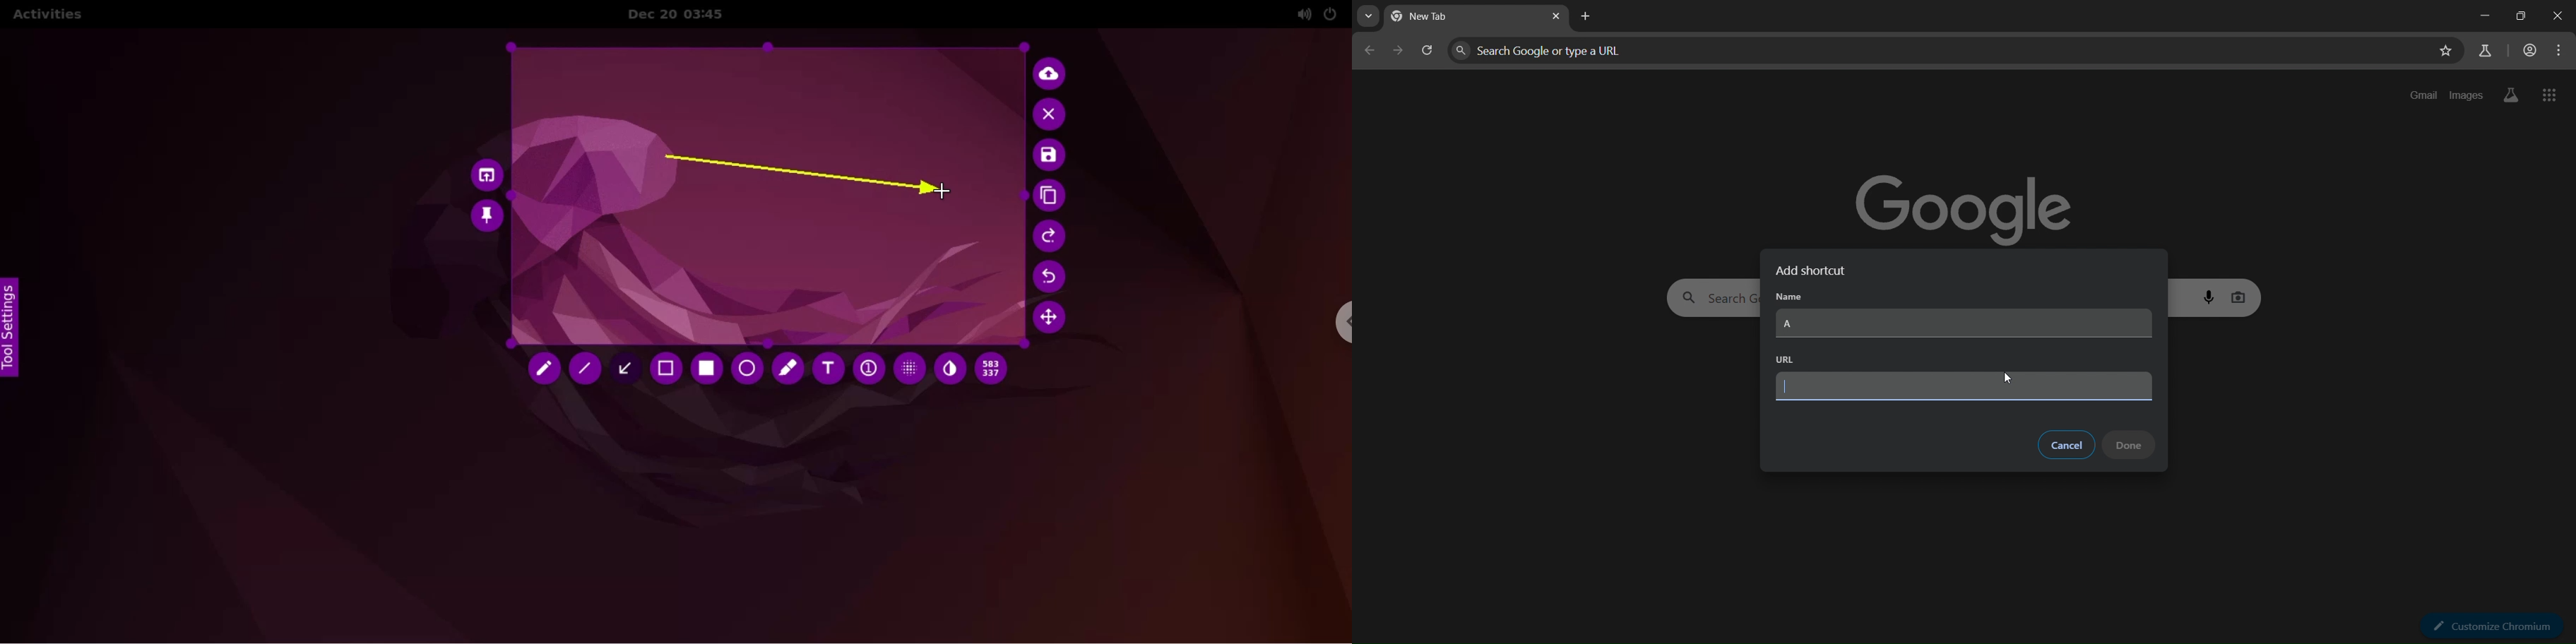 The height and width of the screenshot is (644, 2576). I want to click on gmail, so click(2425, 95).